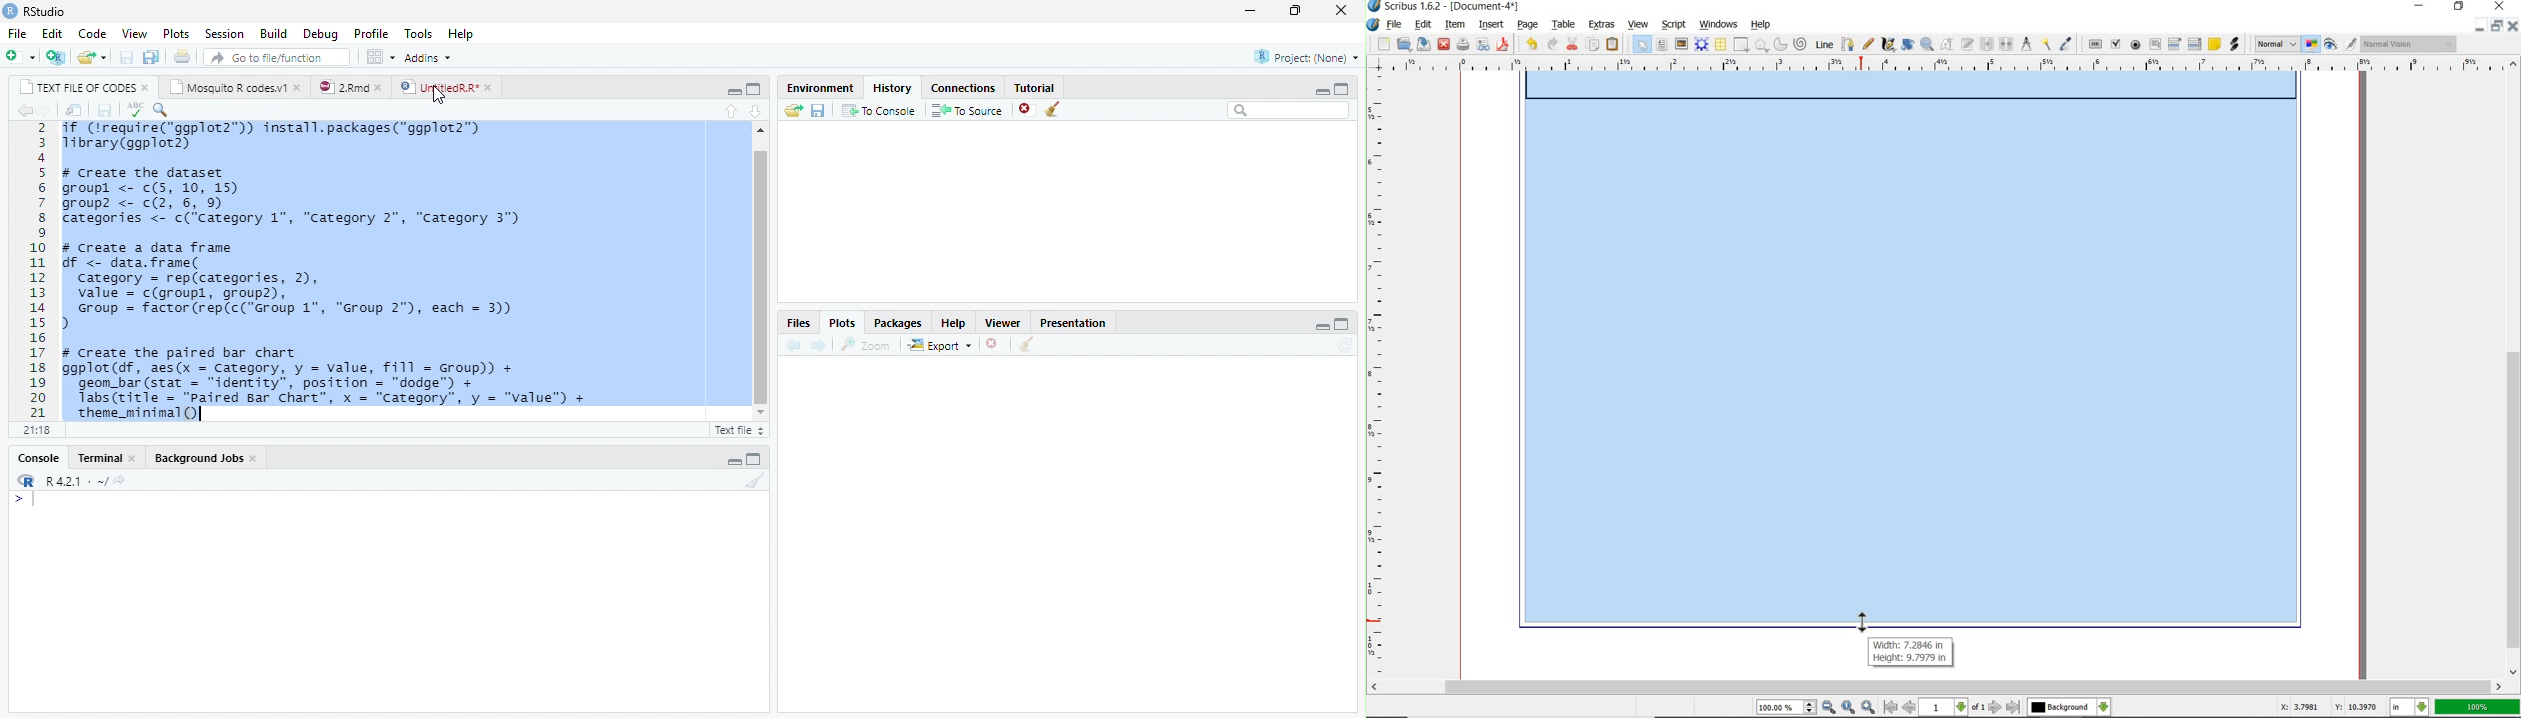  What do you see at coordinates (1612, 45) in the screenshot?
I see `paste` at bounding box center [1612, 45].